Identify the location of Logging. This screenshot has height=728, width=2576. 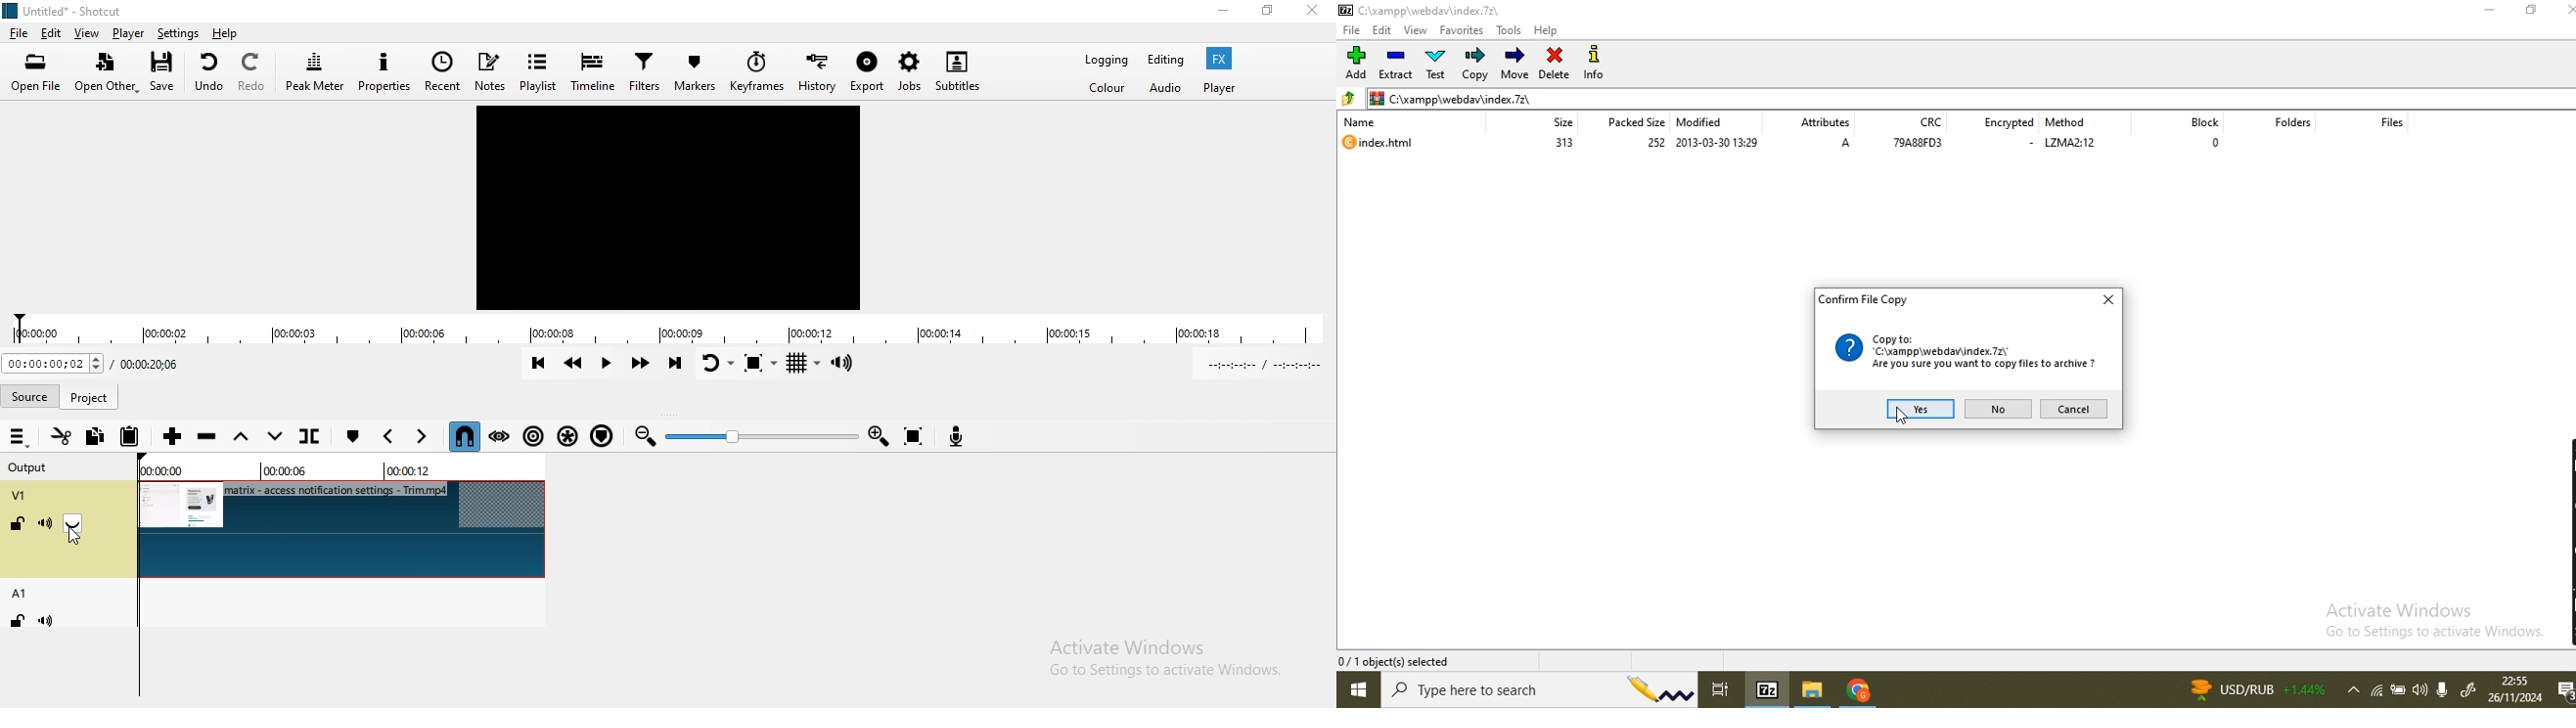
(1104, 61).